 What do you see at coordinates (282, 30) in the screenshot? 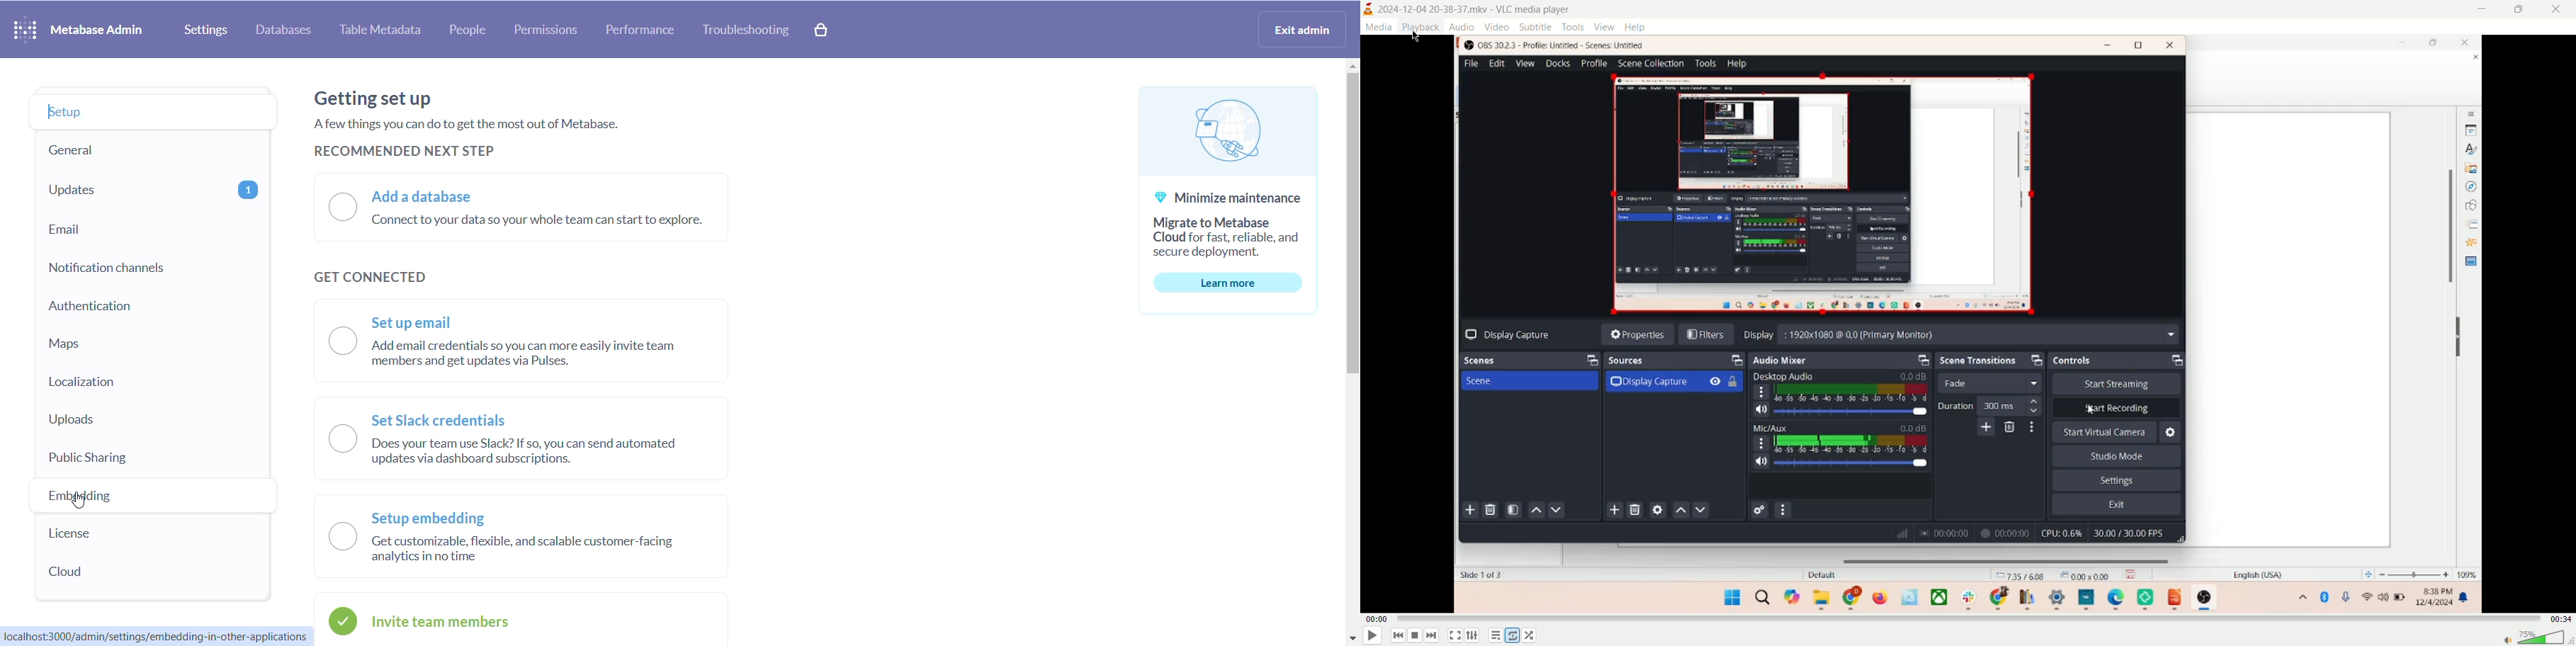
I see `databases` at bounding box center [282, 30].